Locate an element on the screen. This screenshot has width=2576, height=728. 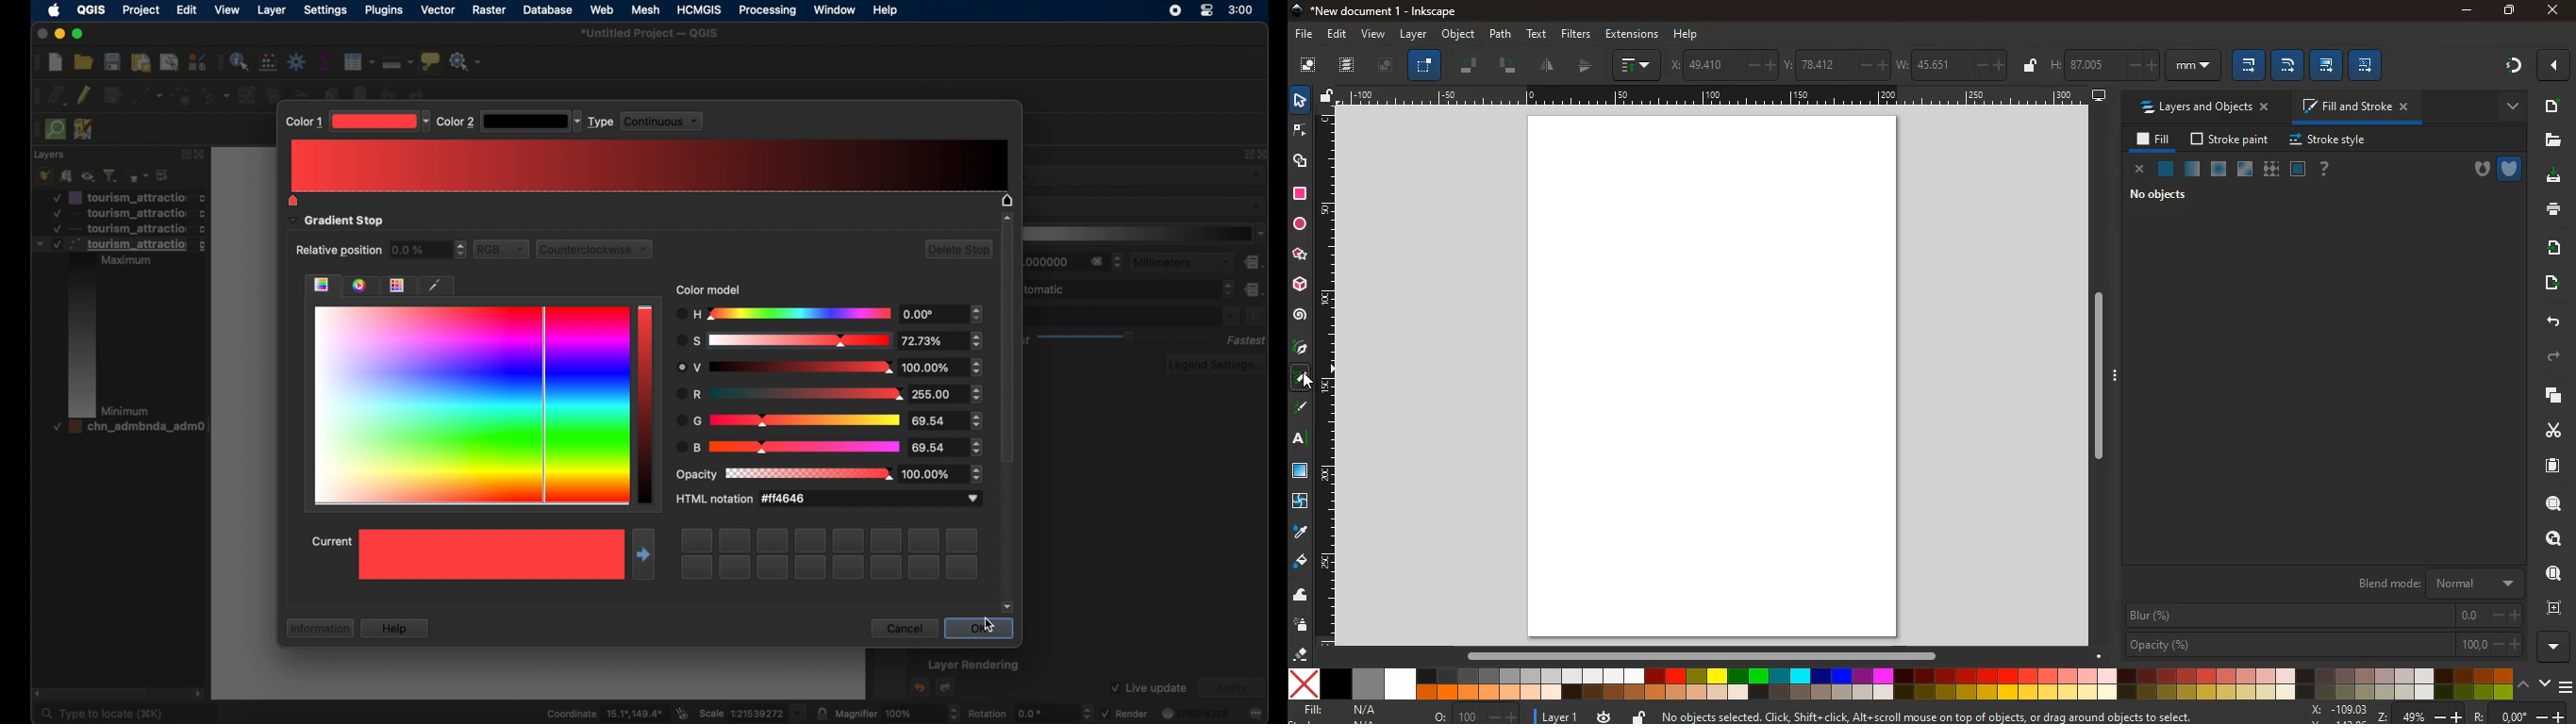
document is located at coordinates (2551, 106).